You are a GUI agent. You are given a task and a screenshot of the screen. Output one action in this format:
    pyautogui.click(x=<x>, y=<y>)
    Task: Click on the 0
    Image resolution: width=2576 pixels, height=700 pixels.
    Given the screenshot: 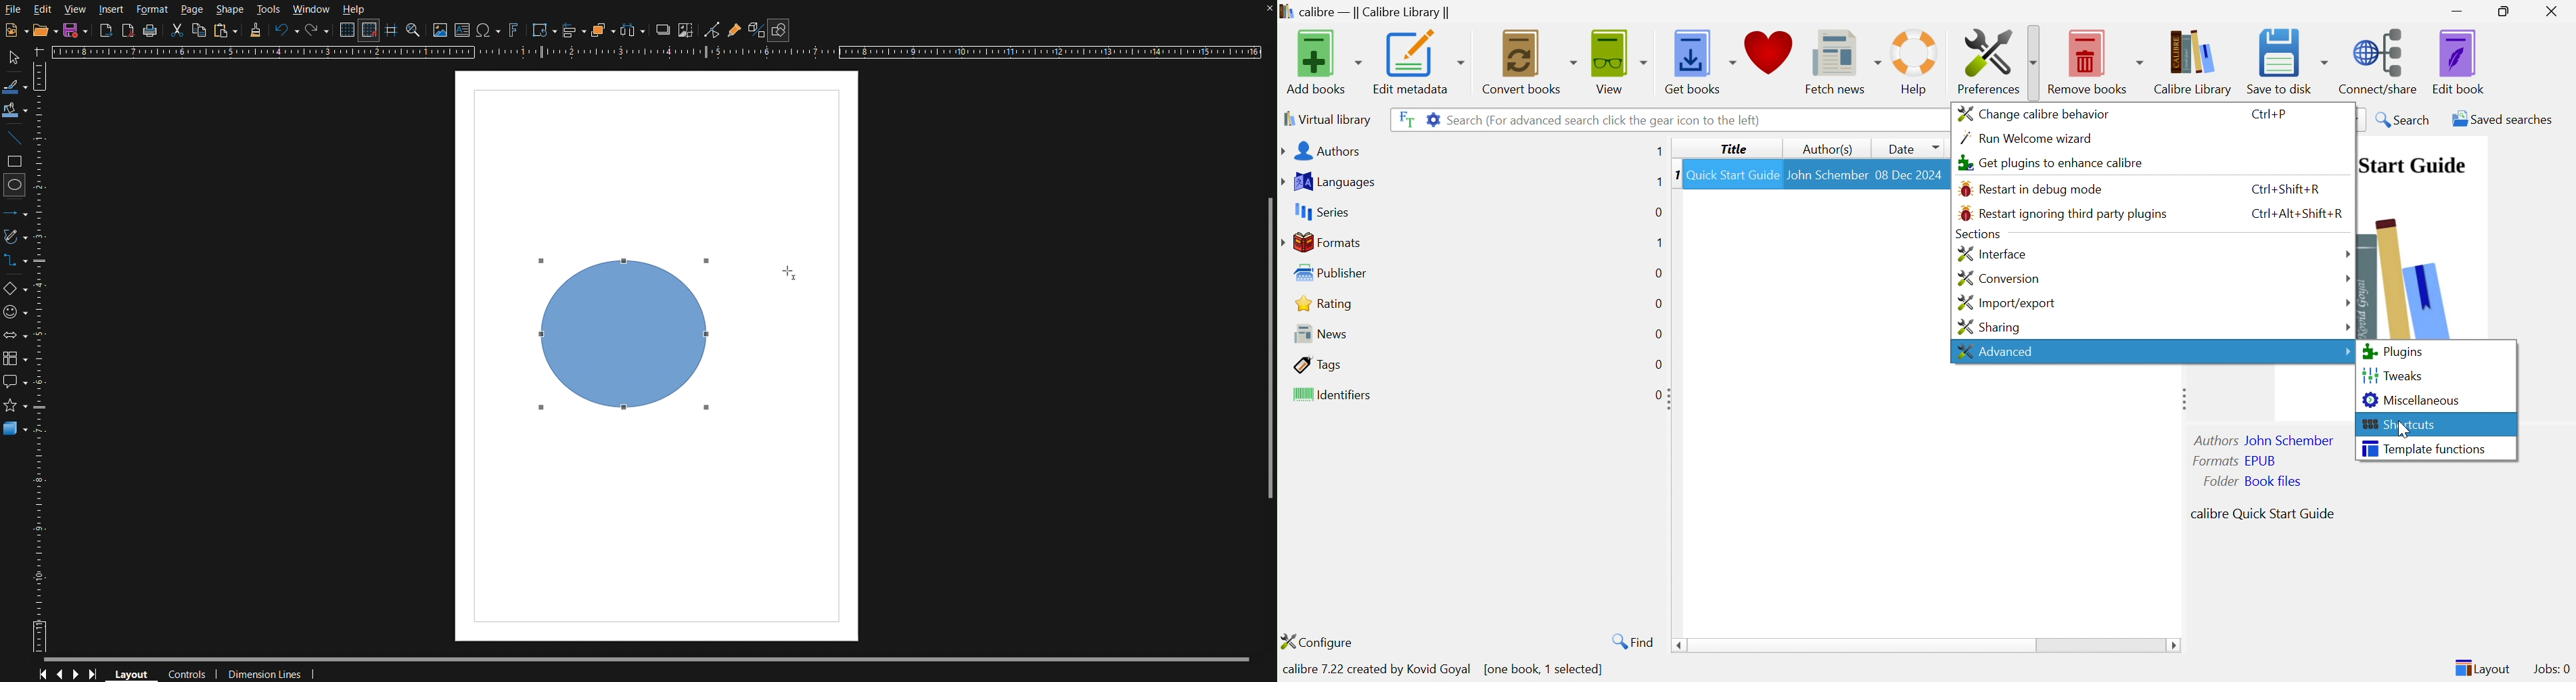 What is the action you would take?
    pyautogui.click(x=1658, y=304)
    